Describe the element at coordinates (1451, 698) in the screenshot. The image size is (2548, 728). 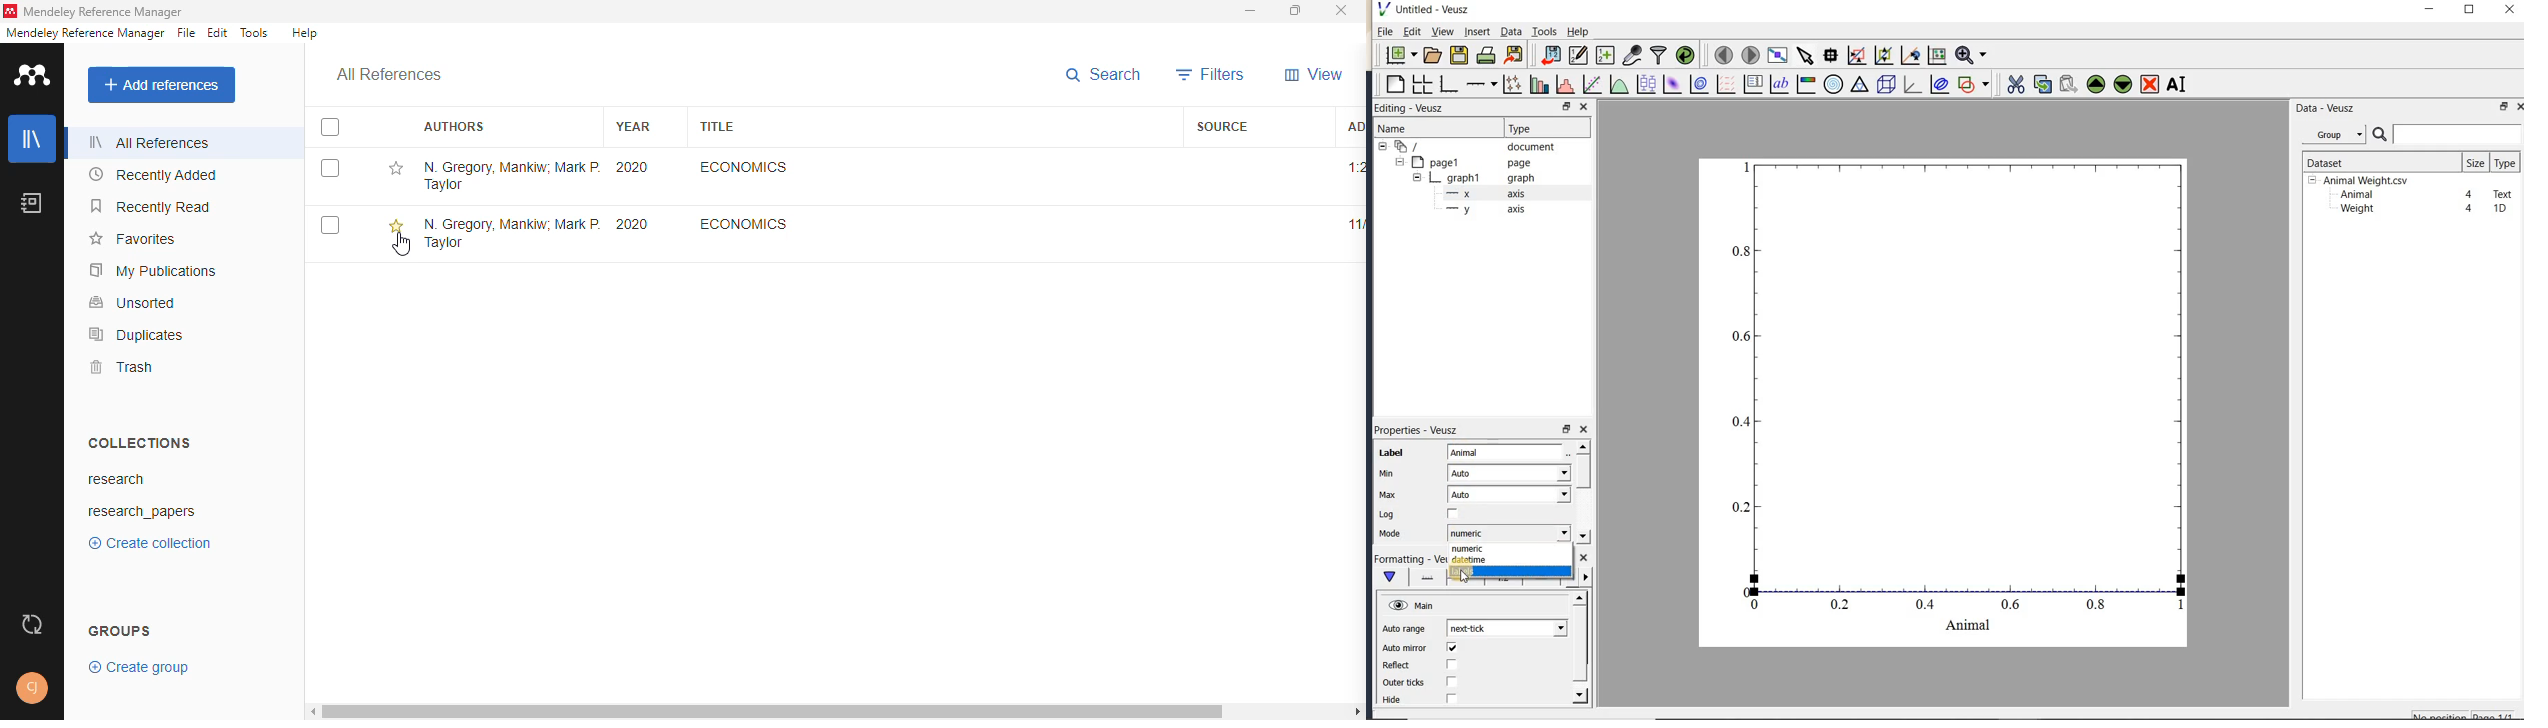
I see `check/uncheck` at that location.